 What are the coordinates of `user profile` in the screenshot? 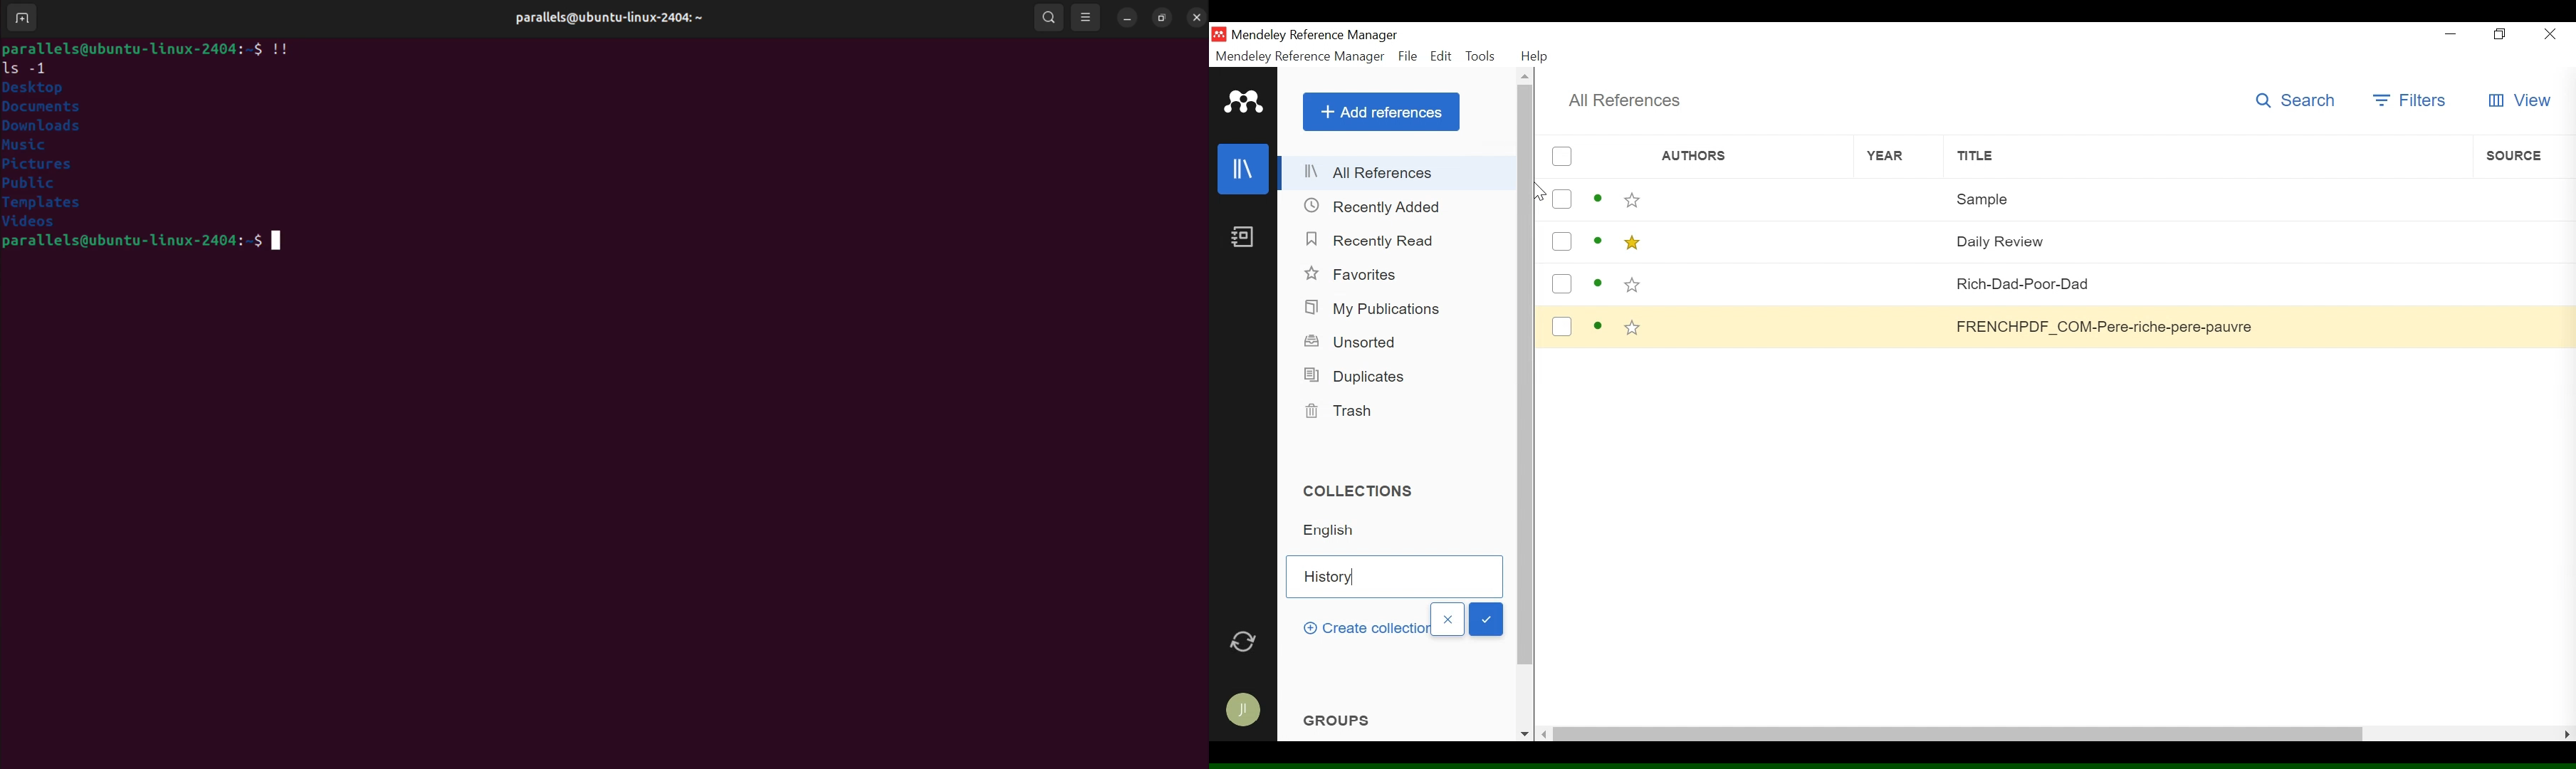 It's located at (614, 17).